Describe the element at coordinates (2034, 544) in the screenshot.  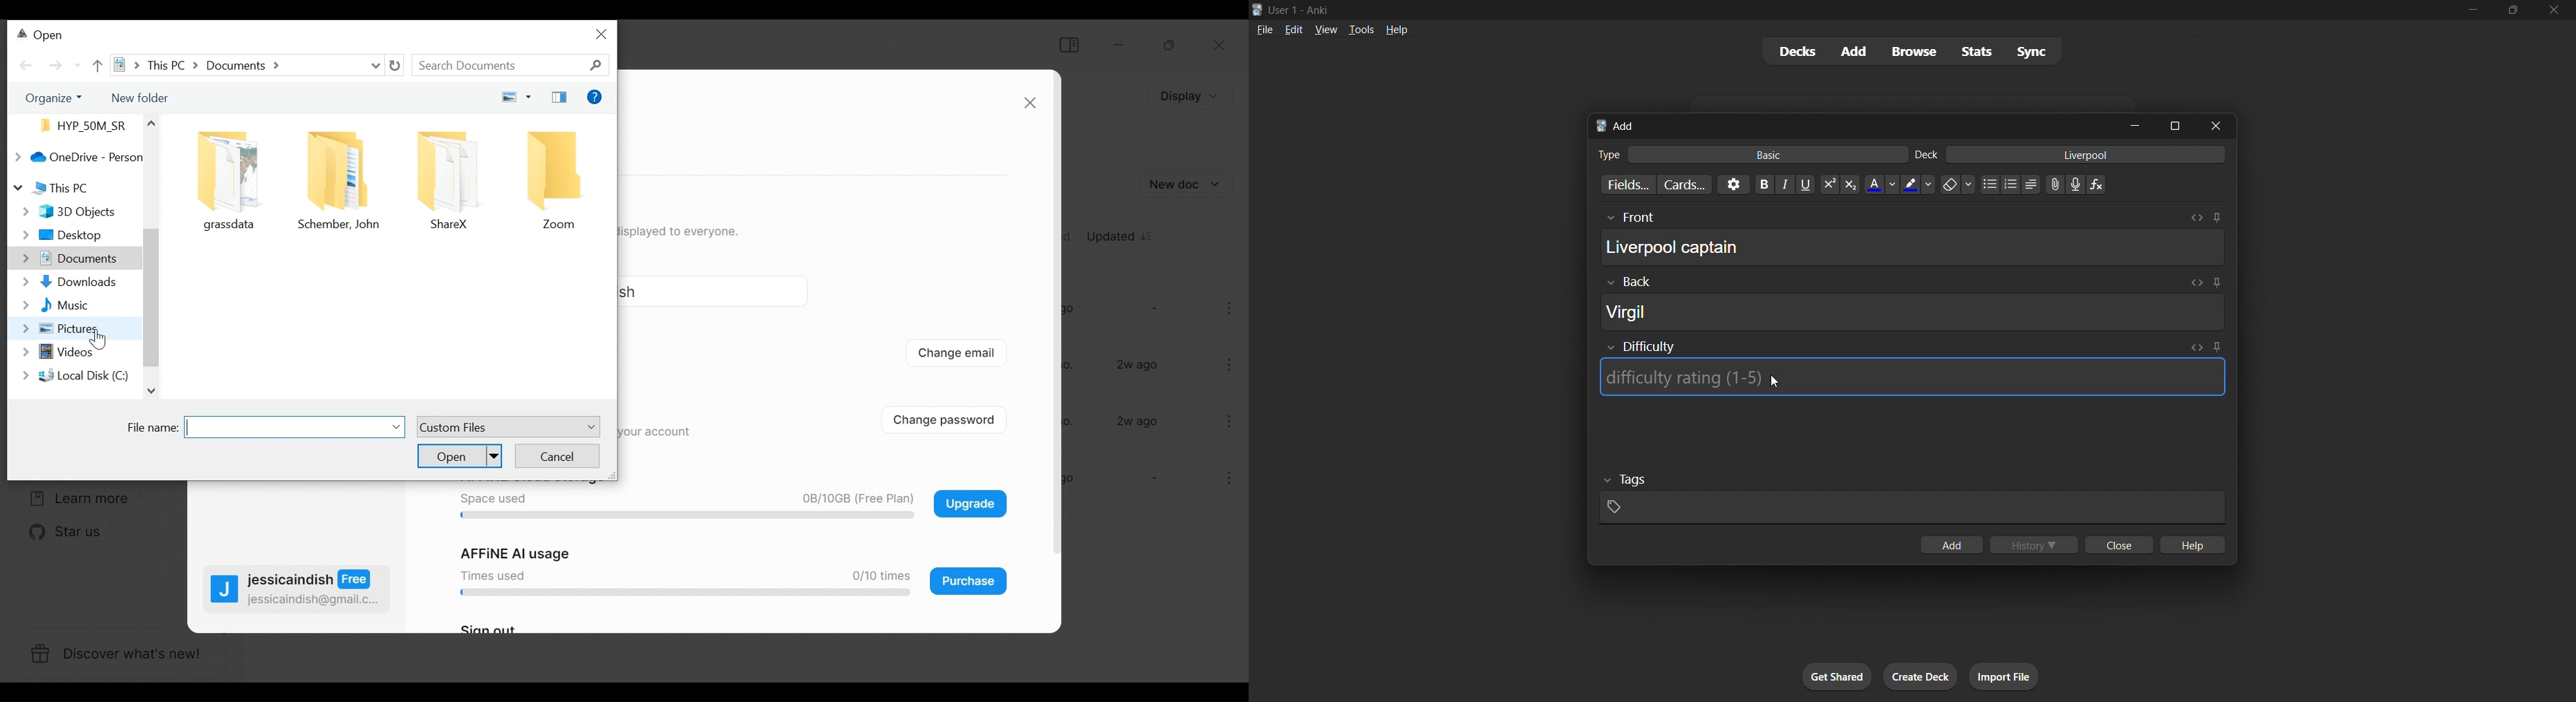
I see `history` at that location.